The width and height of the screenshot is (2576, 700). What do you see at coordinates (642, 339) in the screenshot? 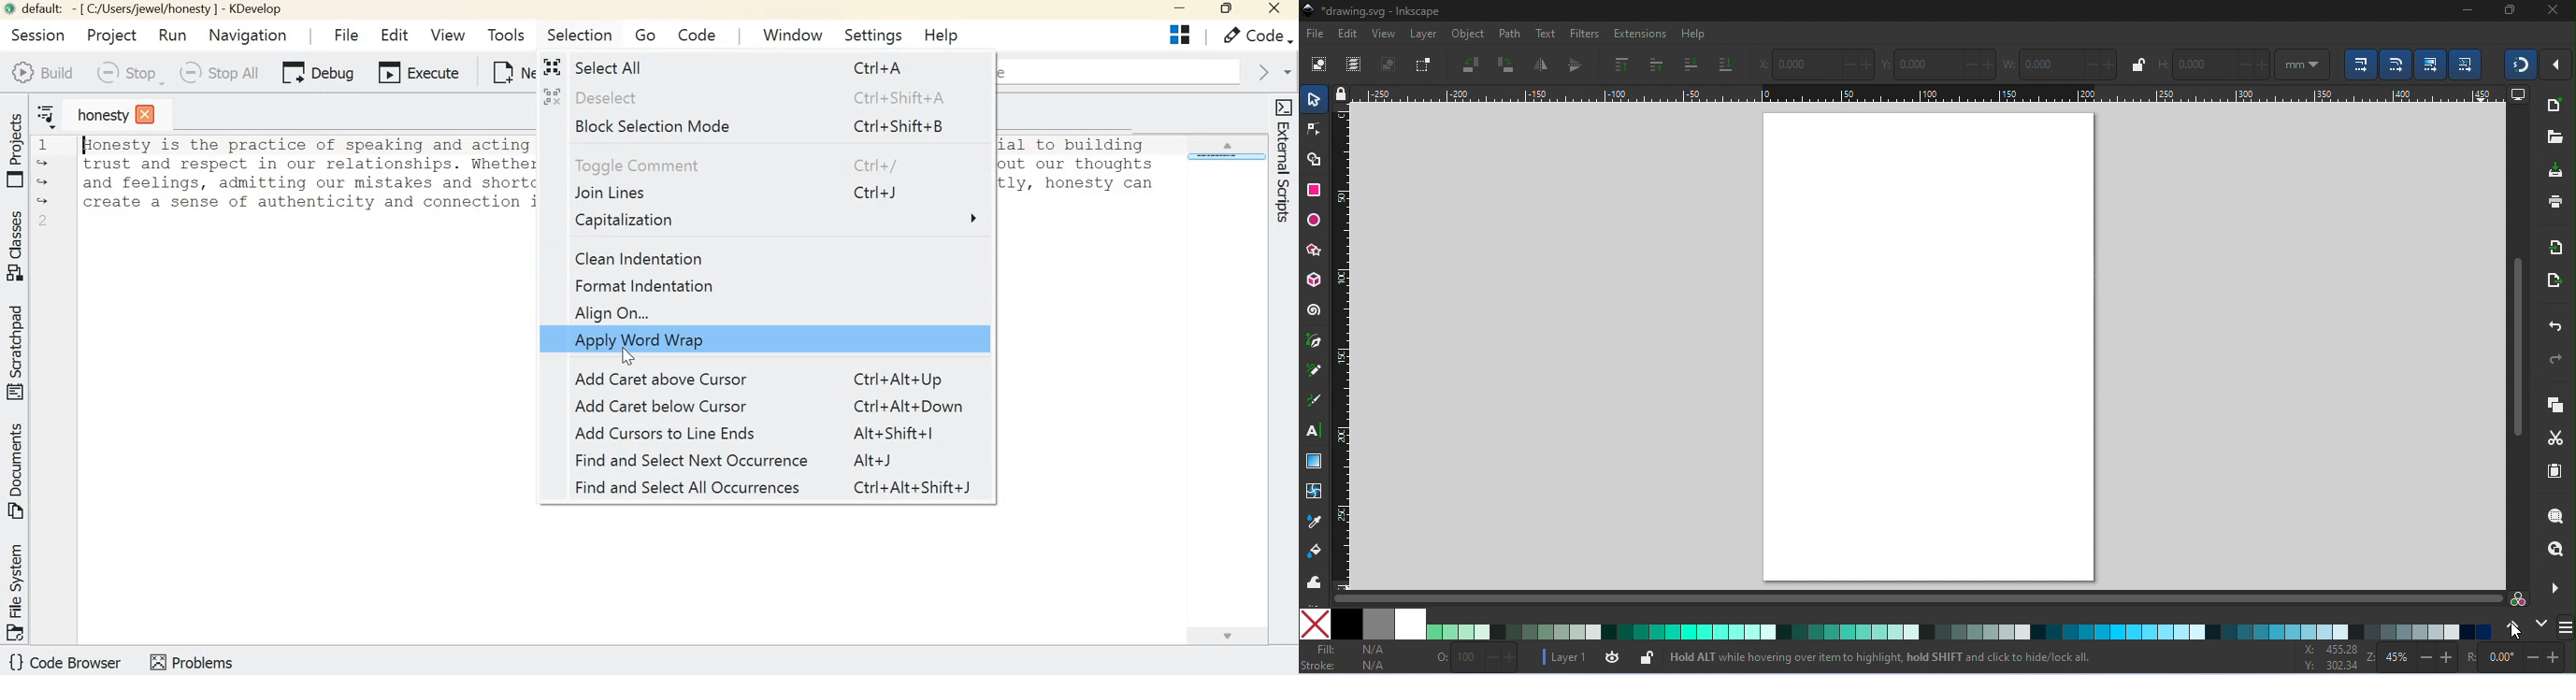
I see `Apply word wrap` at bounding box center [642, 339].